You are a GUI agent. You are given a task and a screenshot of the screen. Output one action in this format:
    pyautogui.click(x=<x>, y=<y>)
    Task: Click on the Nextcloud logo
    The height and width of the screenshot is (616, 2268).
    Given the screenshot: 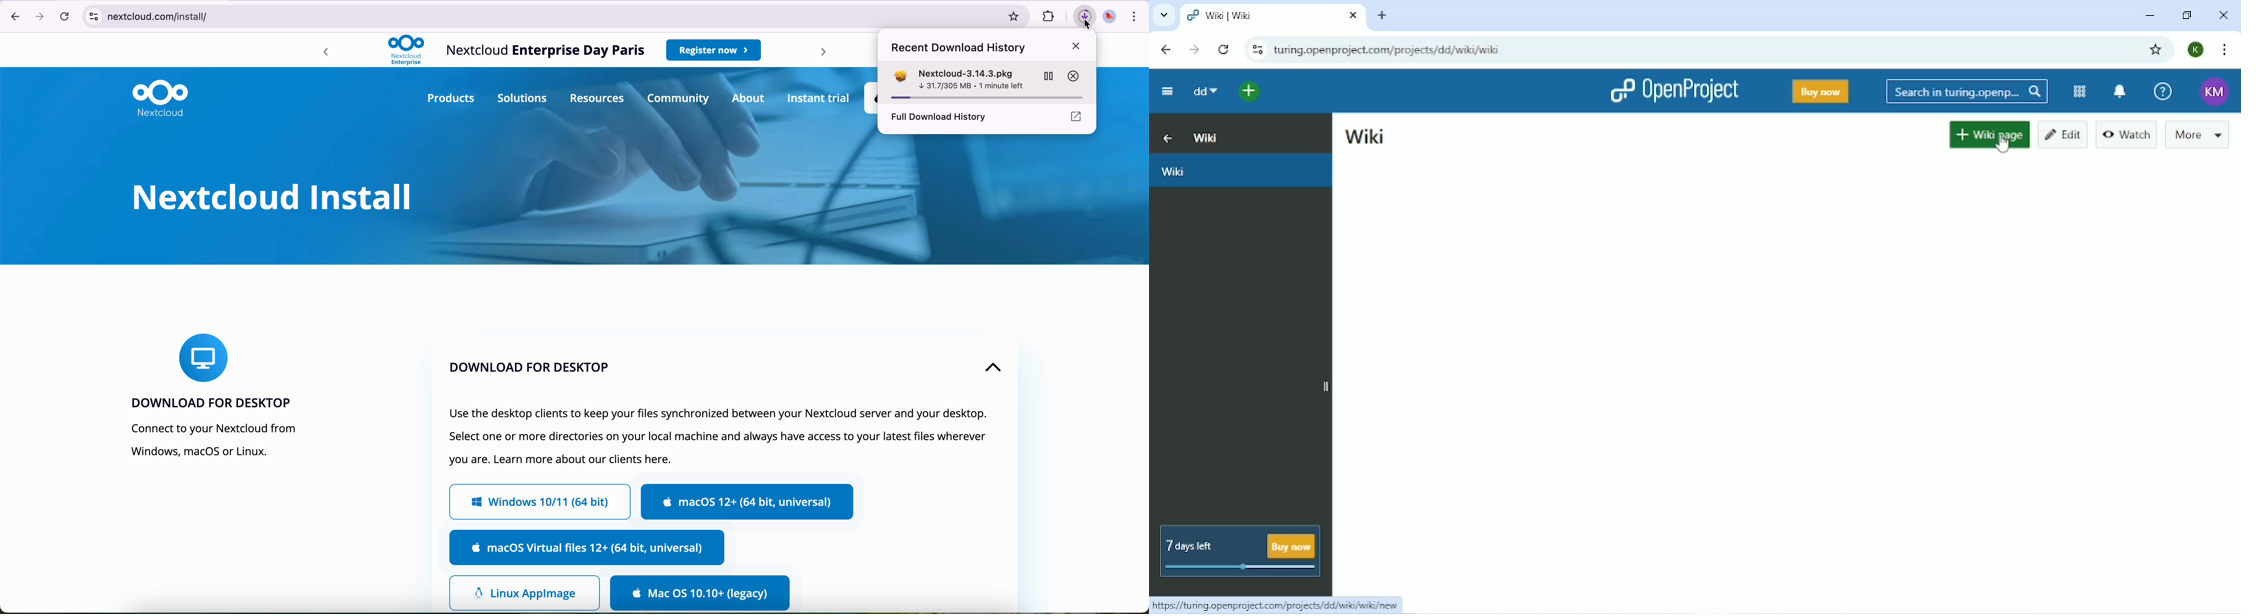 What is the action you would take?
    pyautogui.click(x=406, y=50)
    